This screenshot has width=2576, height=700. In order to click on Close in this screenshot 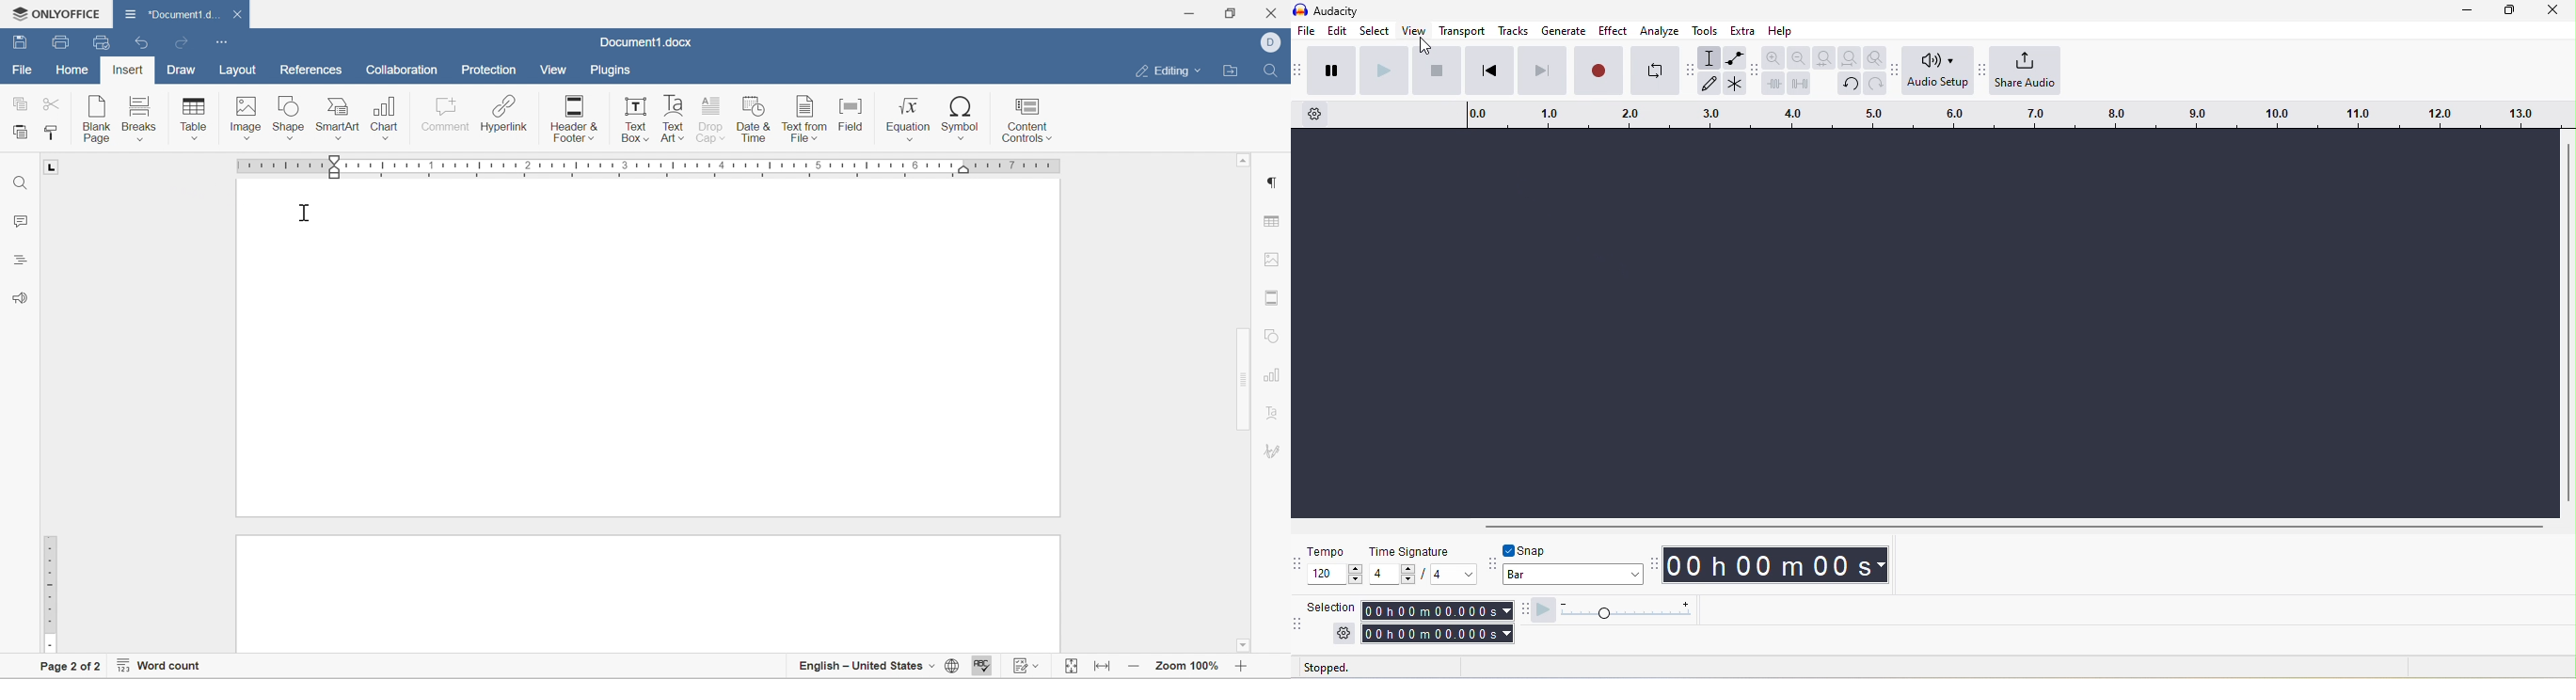, I will do `click(1276, 11)`.